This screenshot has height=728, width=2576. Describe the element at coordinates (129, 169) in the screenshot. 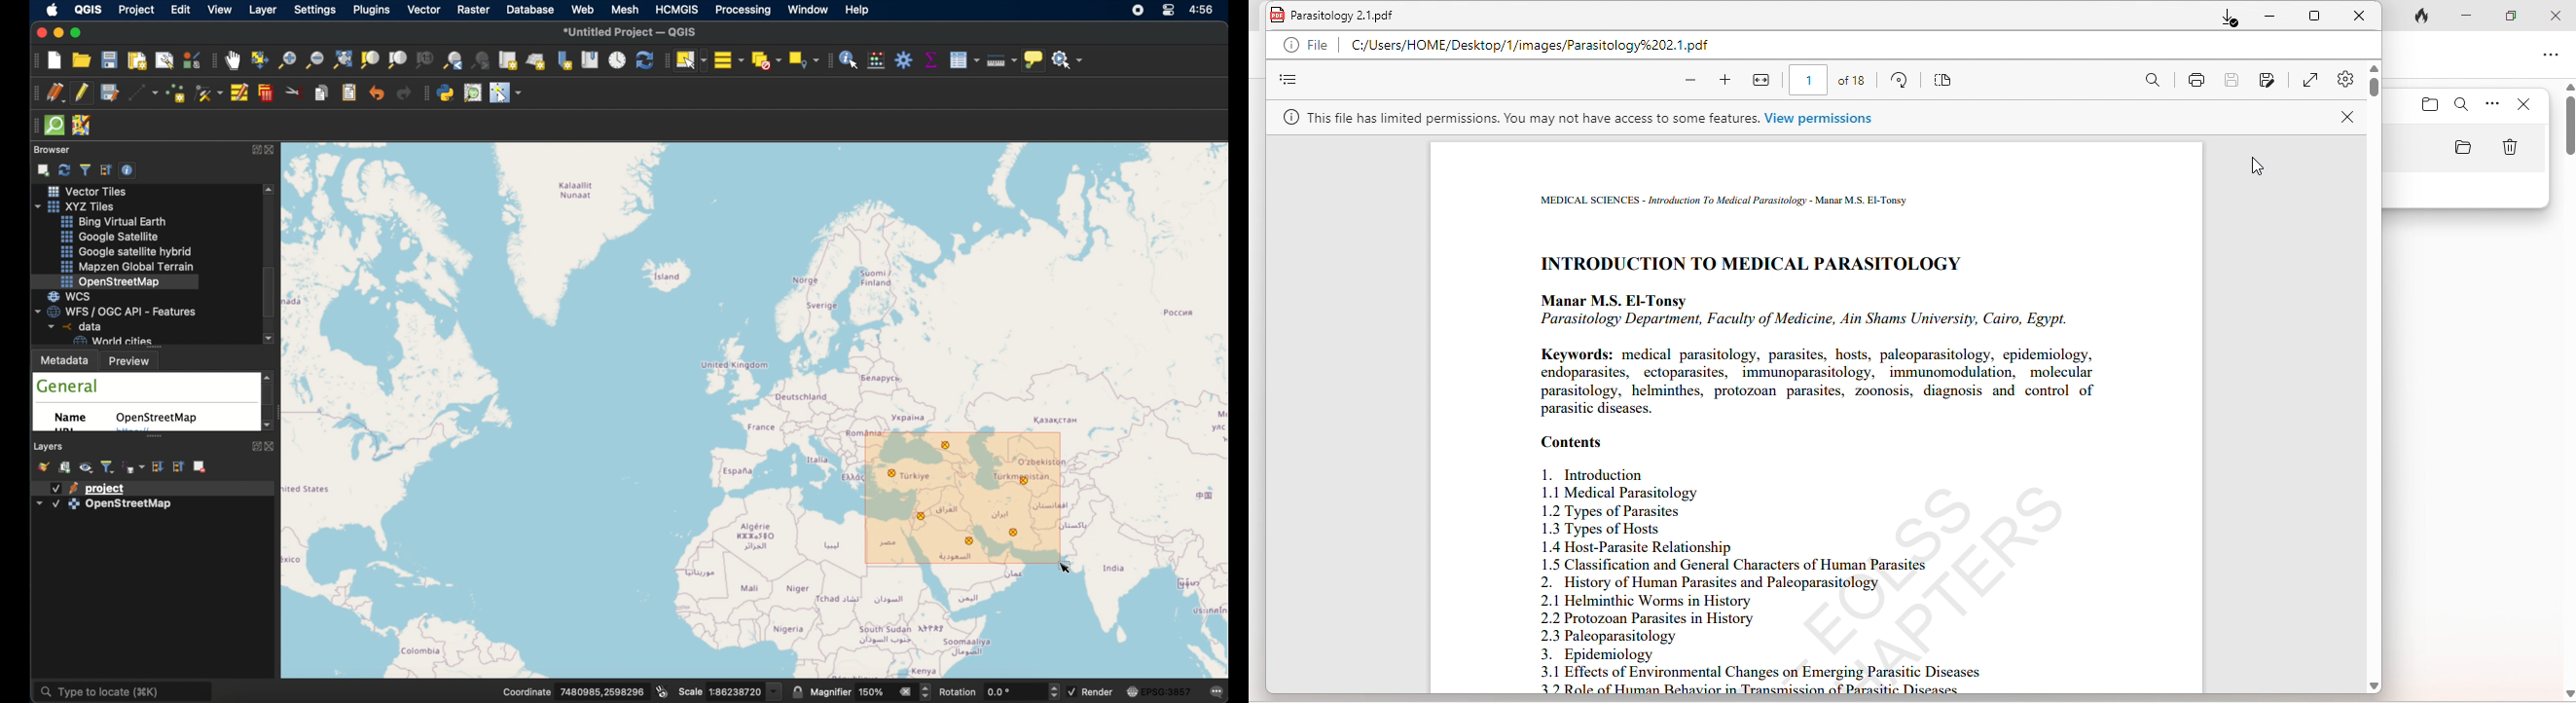

I see `enable/disbale properties widget` at that location.